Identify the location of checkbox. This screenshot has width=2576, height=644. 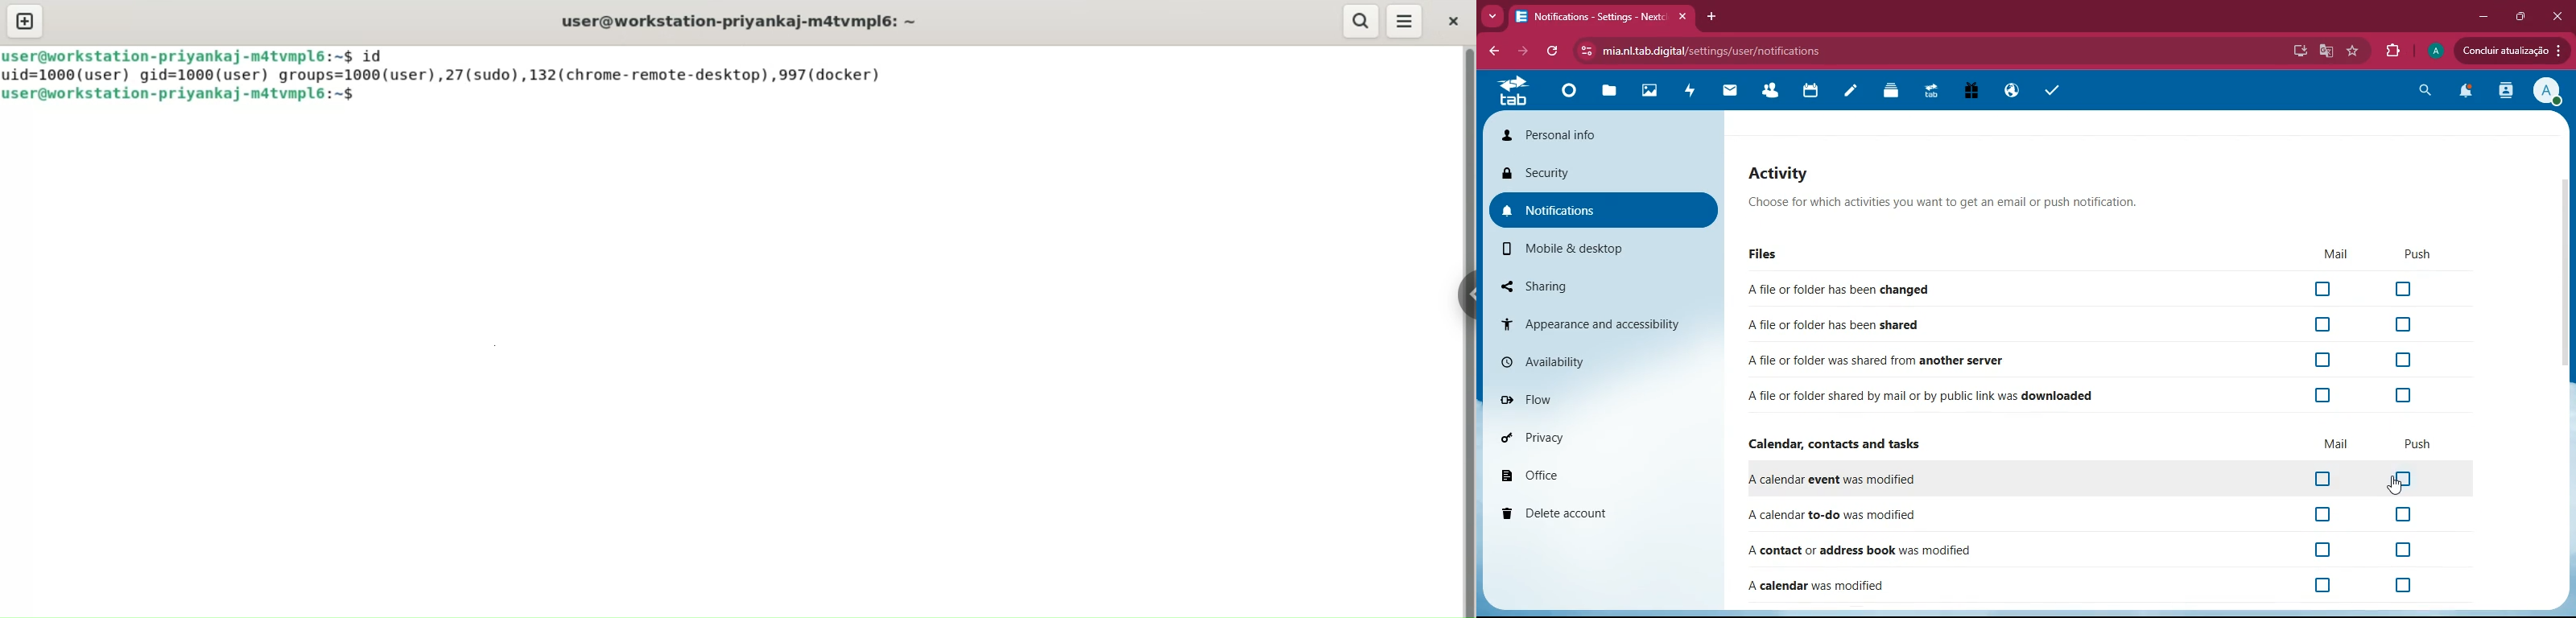
(2405, 394).